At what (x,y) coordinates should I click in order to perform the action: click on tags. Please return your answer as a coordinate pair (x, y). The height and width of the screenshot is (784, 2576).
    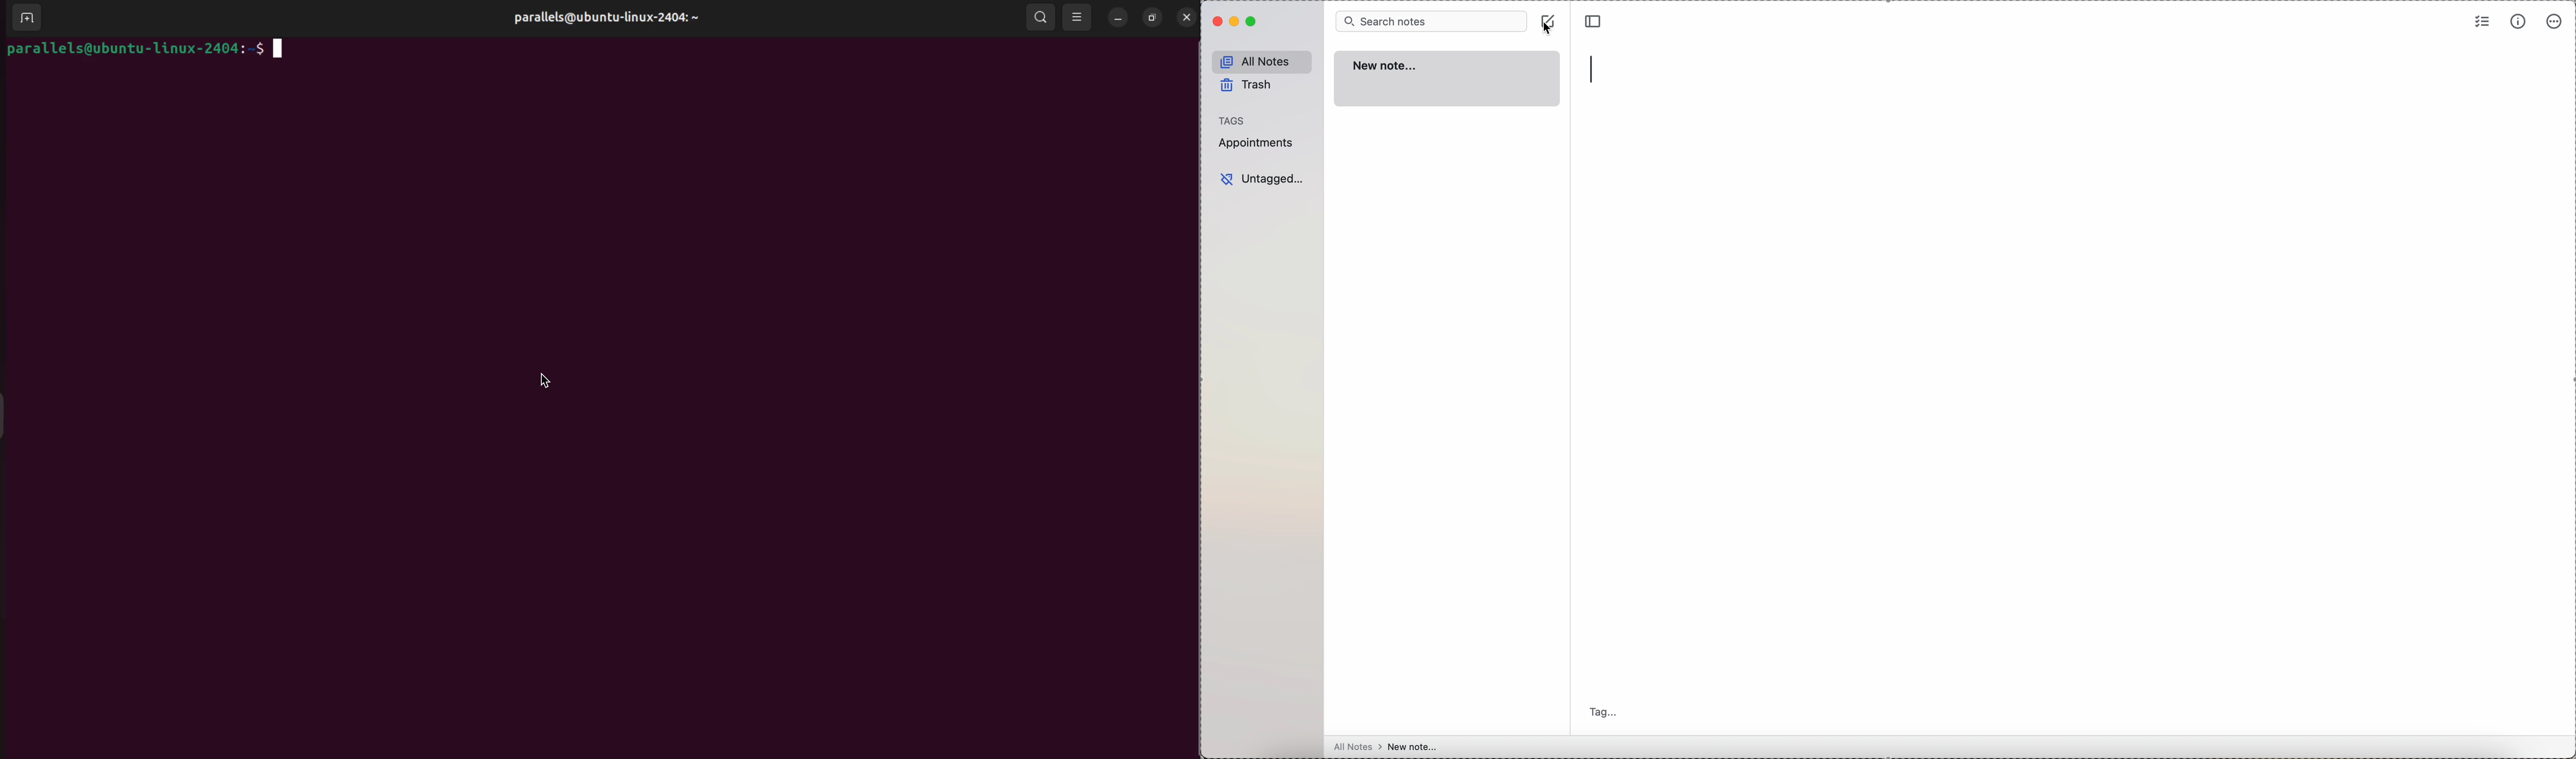
    Looking at the image, I should click on (1232, 120).